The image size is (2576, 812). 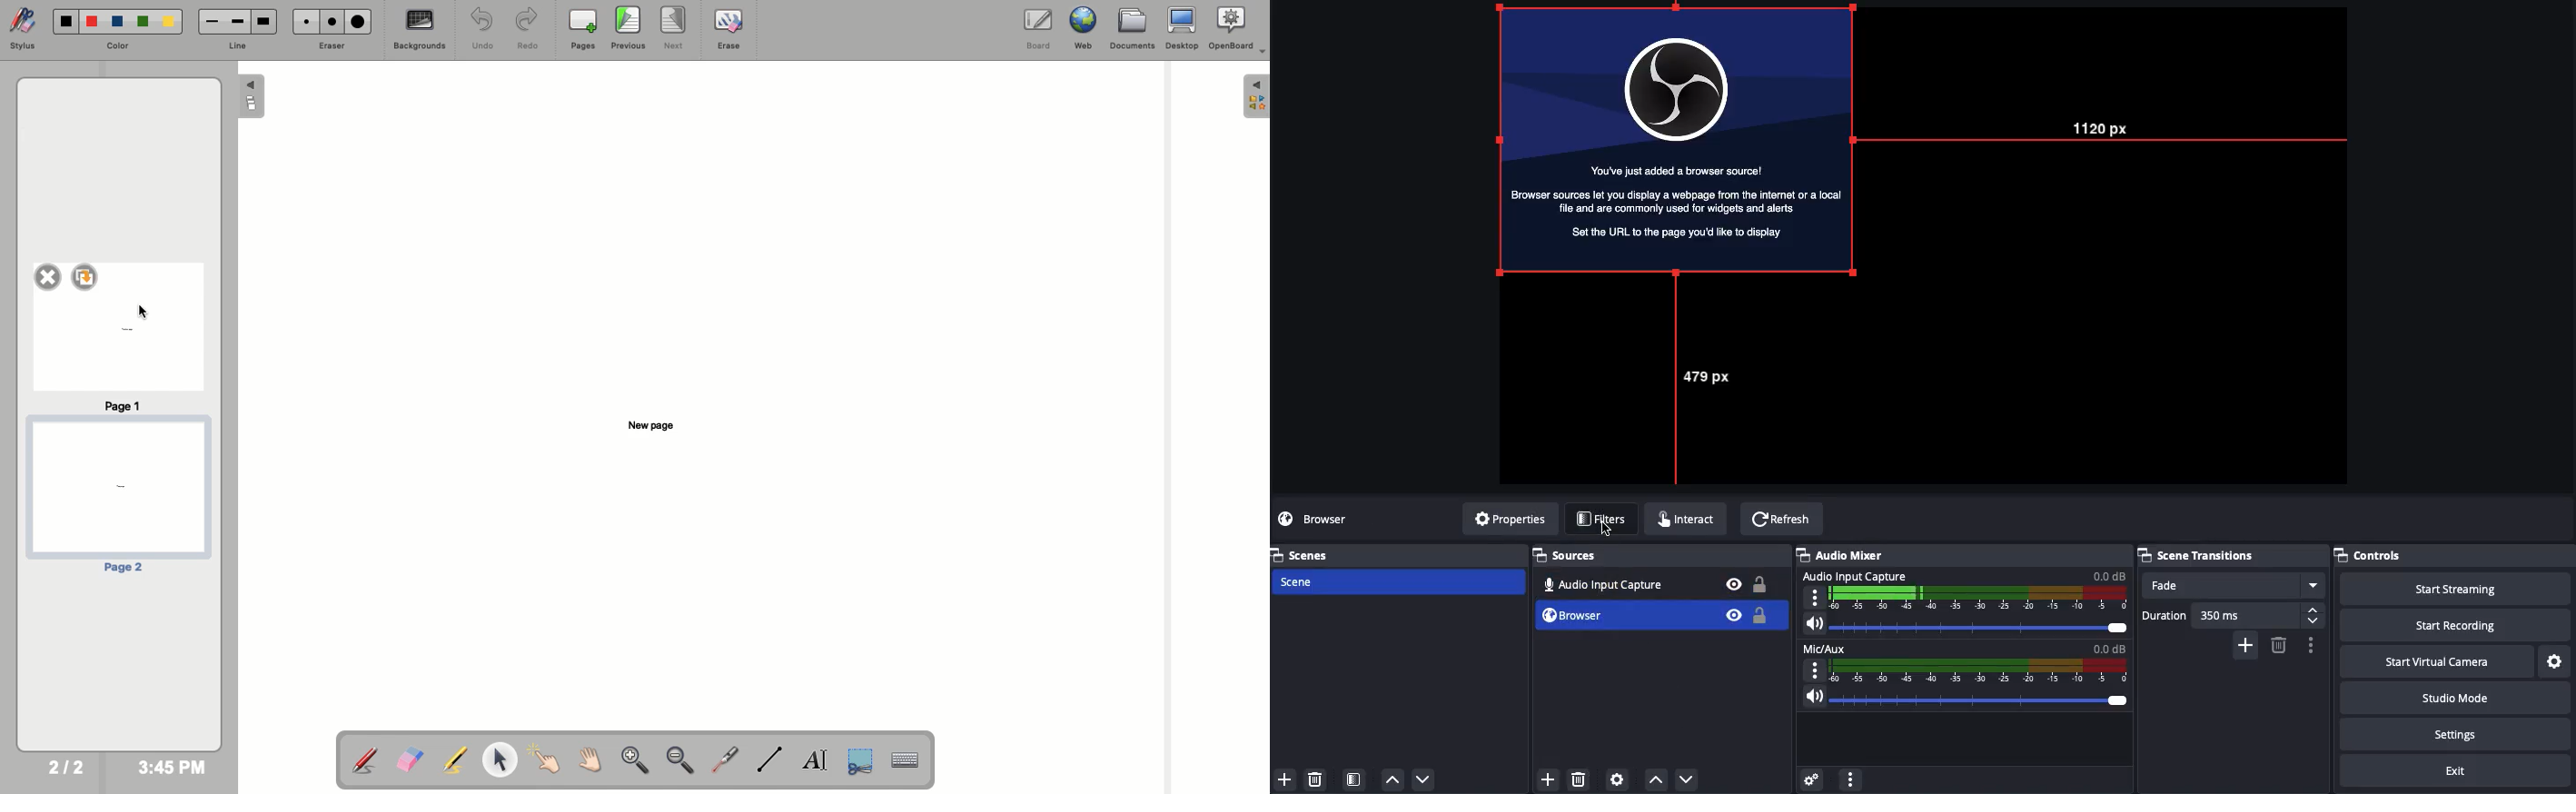 What do you see at coordinates (1544, 776) in the screenshot?
I see `Add` at bounding box center [1544, 776].